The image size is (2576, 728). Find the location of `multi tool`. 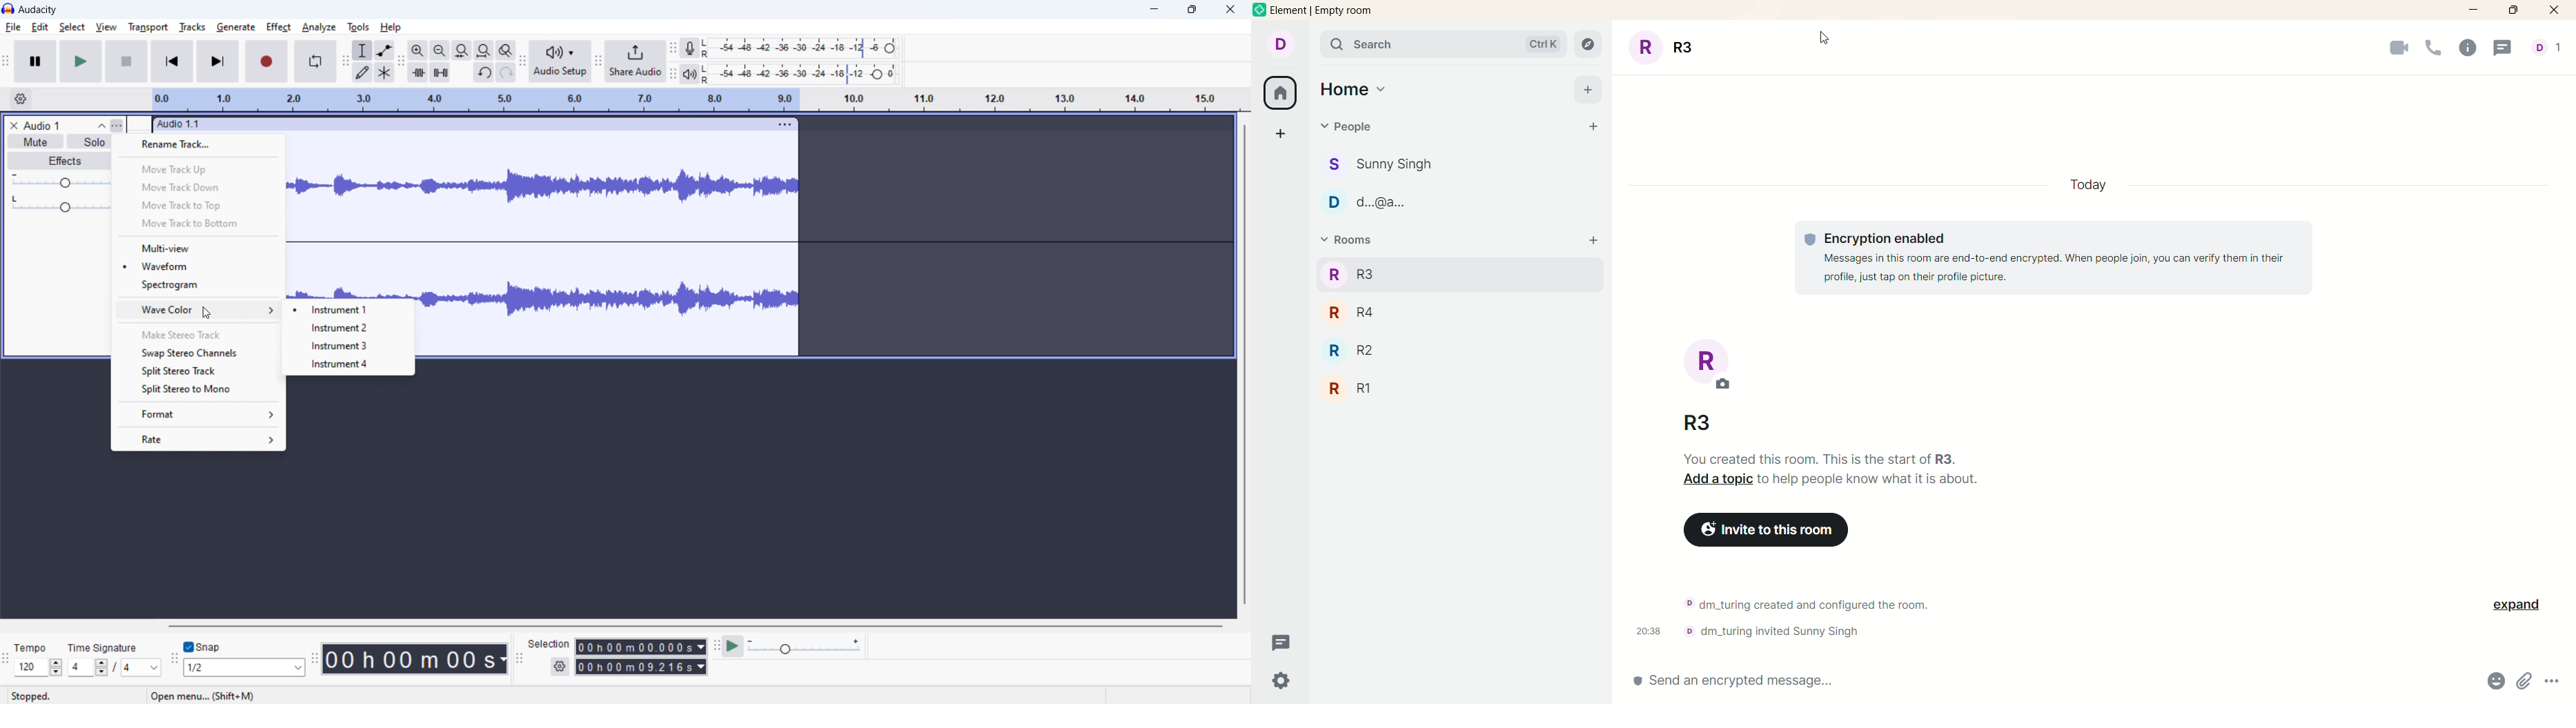

multi tool is located at coordinates (385, 72).